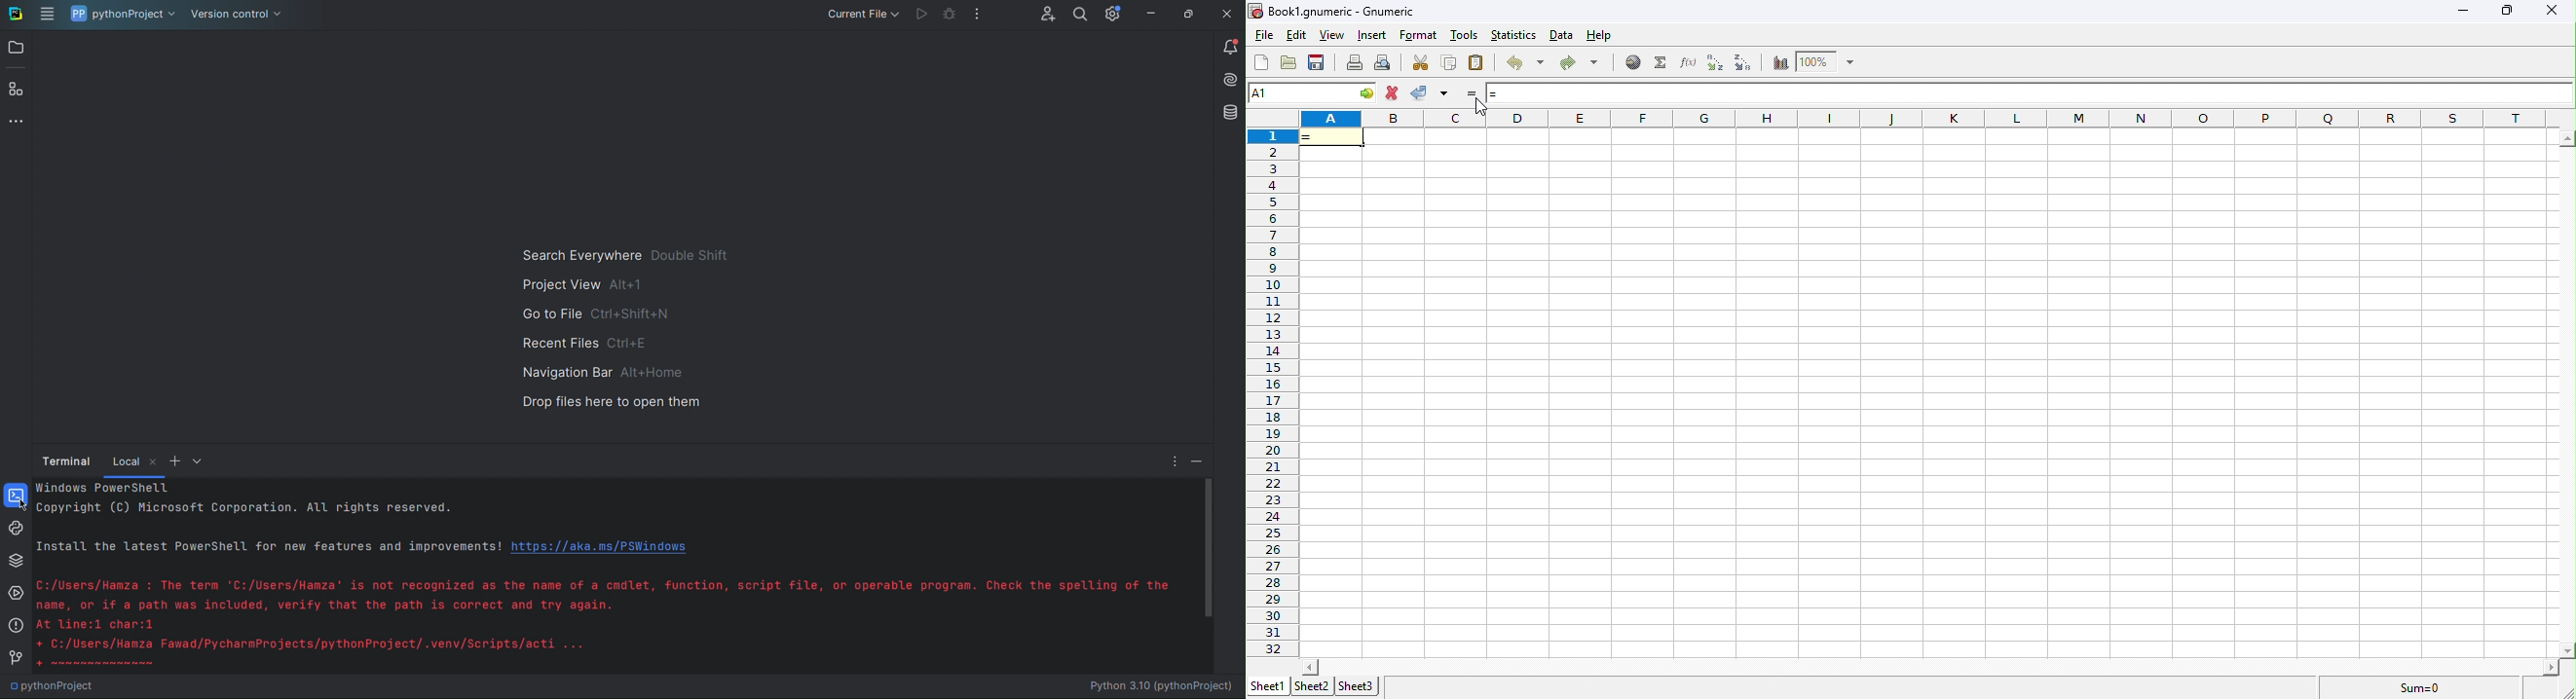 Image resolution: width=2576 pixels, height=700 pixels. What do you see at coordinates (1583, 64) in the screenshot?
I see `redo` at bounding box center [1583, 64].